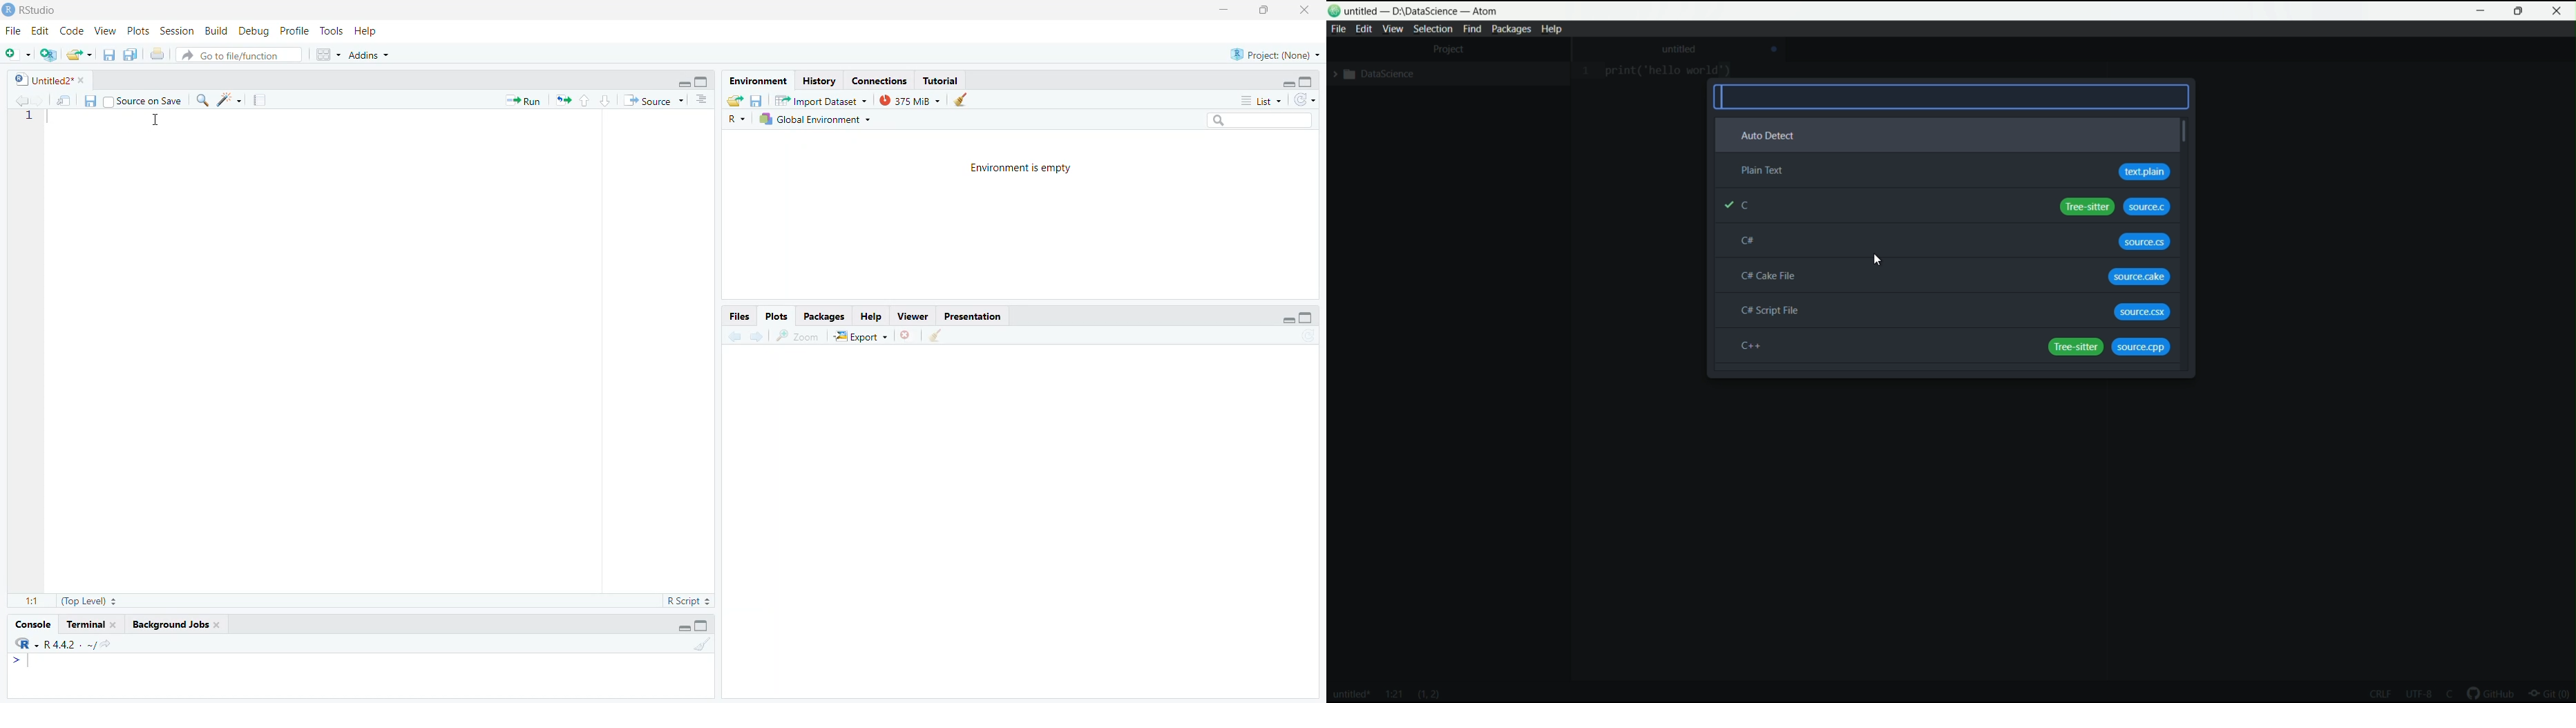 The width and height of the screenshot is (2576, 728). What do you see at coordinates (823, 316) in the screenshot?
I see `Packages` at bounding box center [823, 316].